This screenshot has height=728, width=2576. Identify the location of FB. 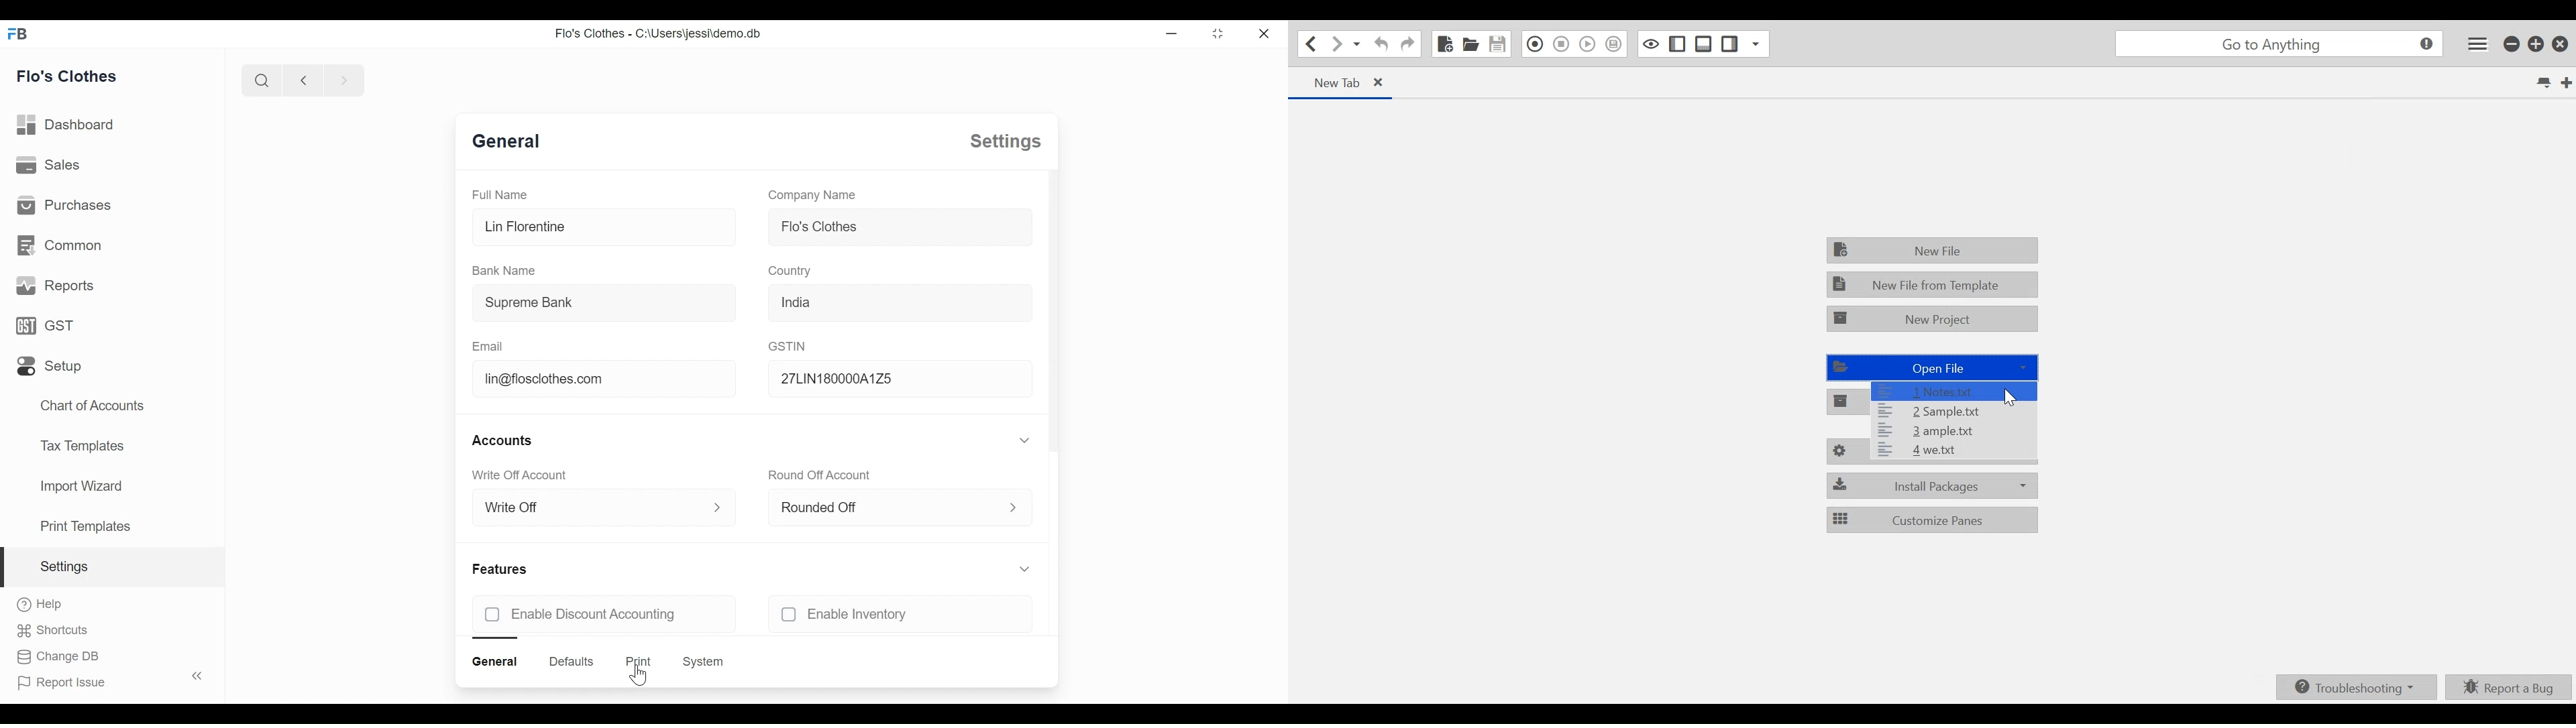
(19, 33).